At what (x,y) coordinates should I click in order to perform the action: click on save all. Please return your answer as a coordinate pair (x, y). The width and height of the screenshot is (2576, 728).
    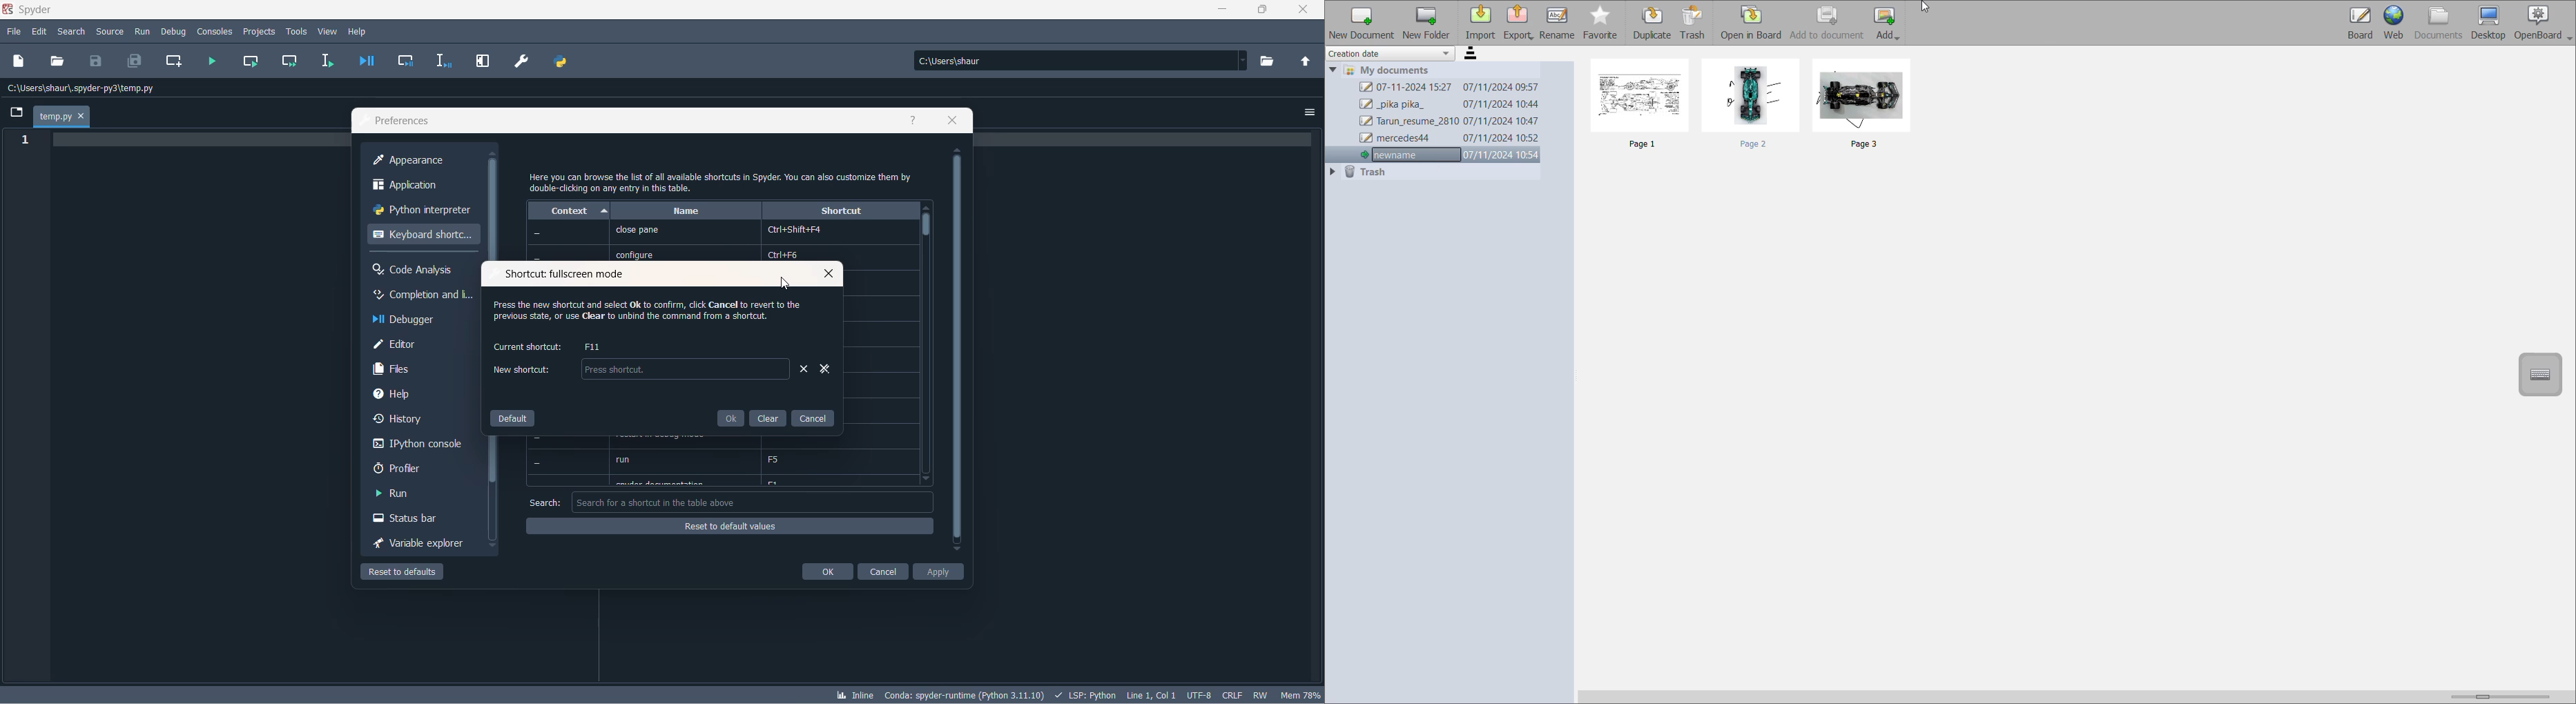
    Looking at the image, I should click on (133, 62).